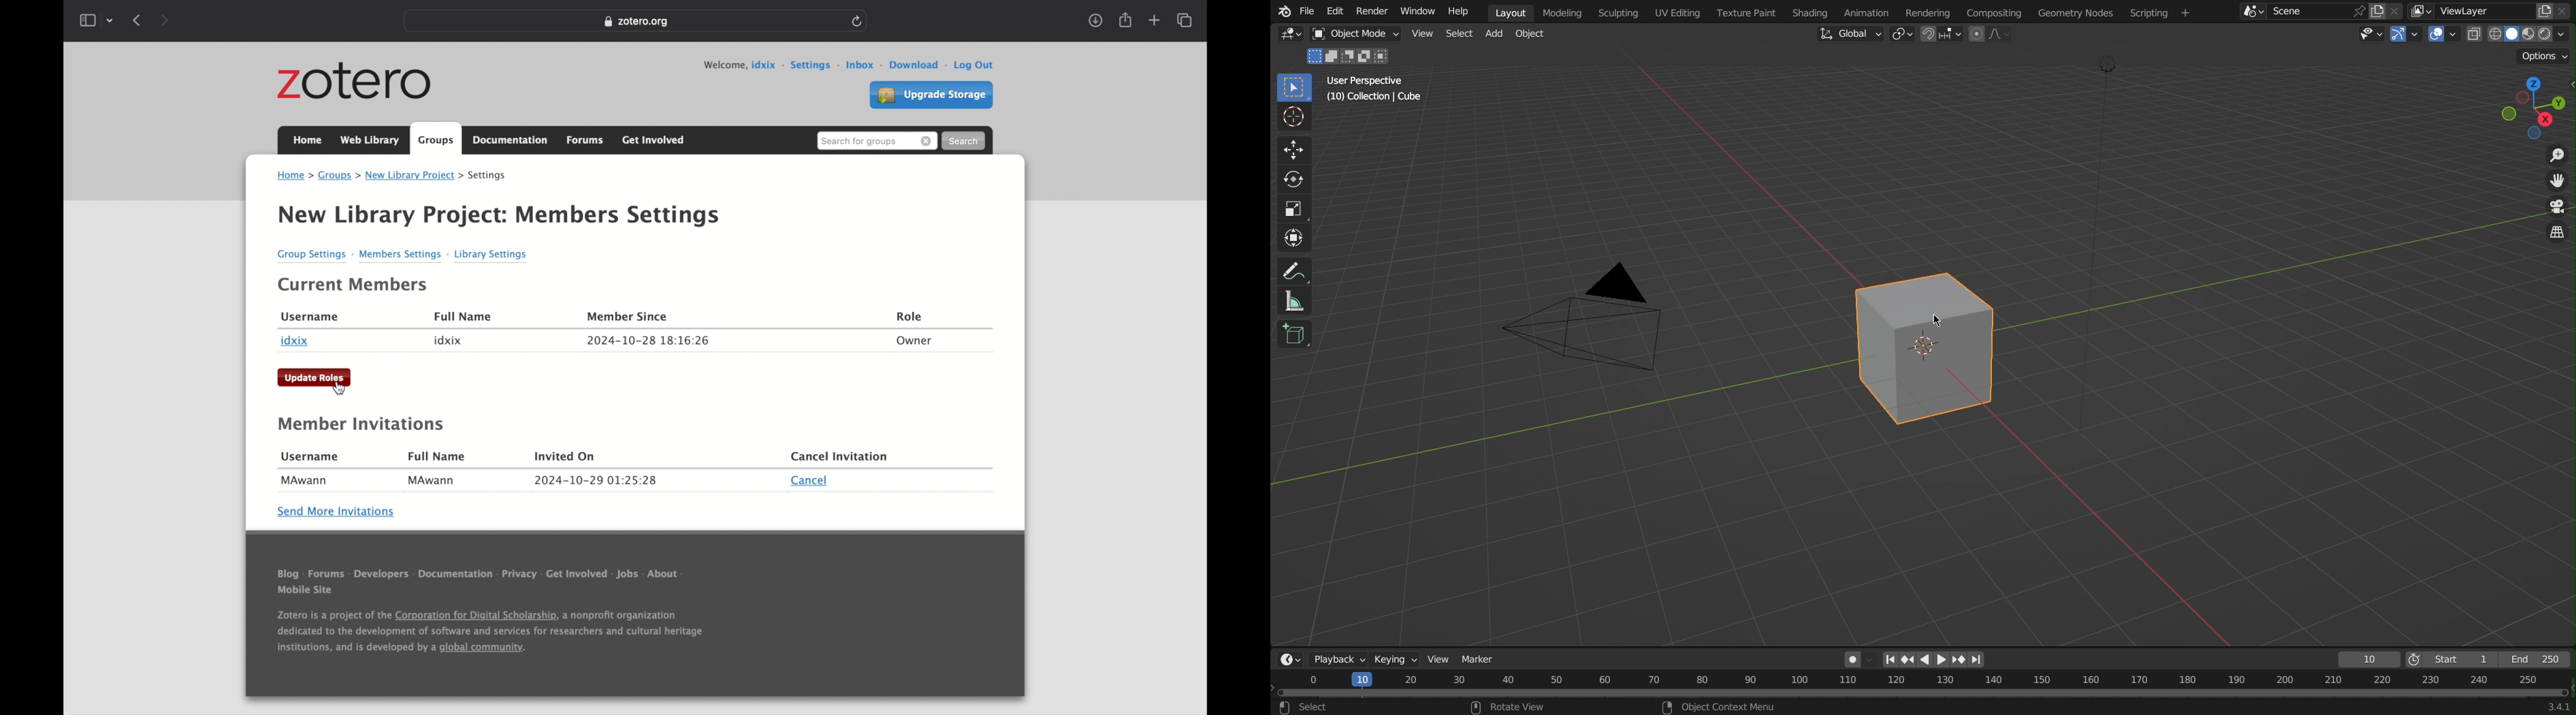  Describe the element at coordinates (309, 317) in the screenshot. I see `username` at that location.